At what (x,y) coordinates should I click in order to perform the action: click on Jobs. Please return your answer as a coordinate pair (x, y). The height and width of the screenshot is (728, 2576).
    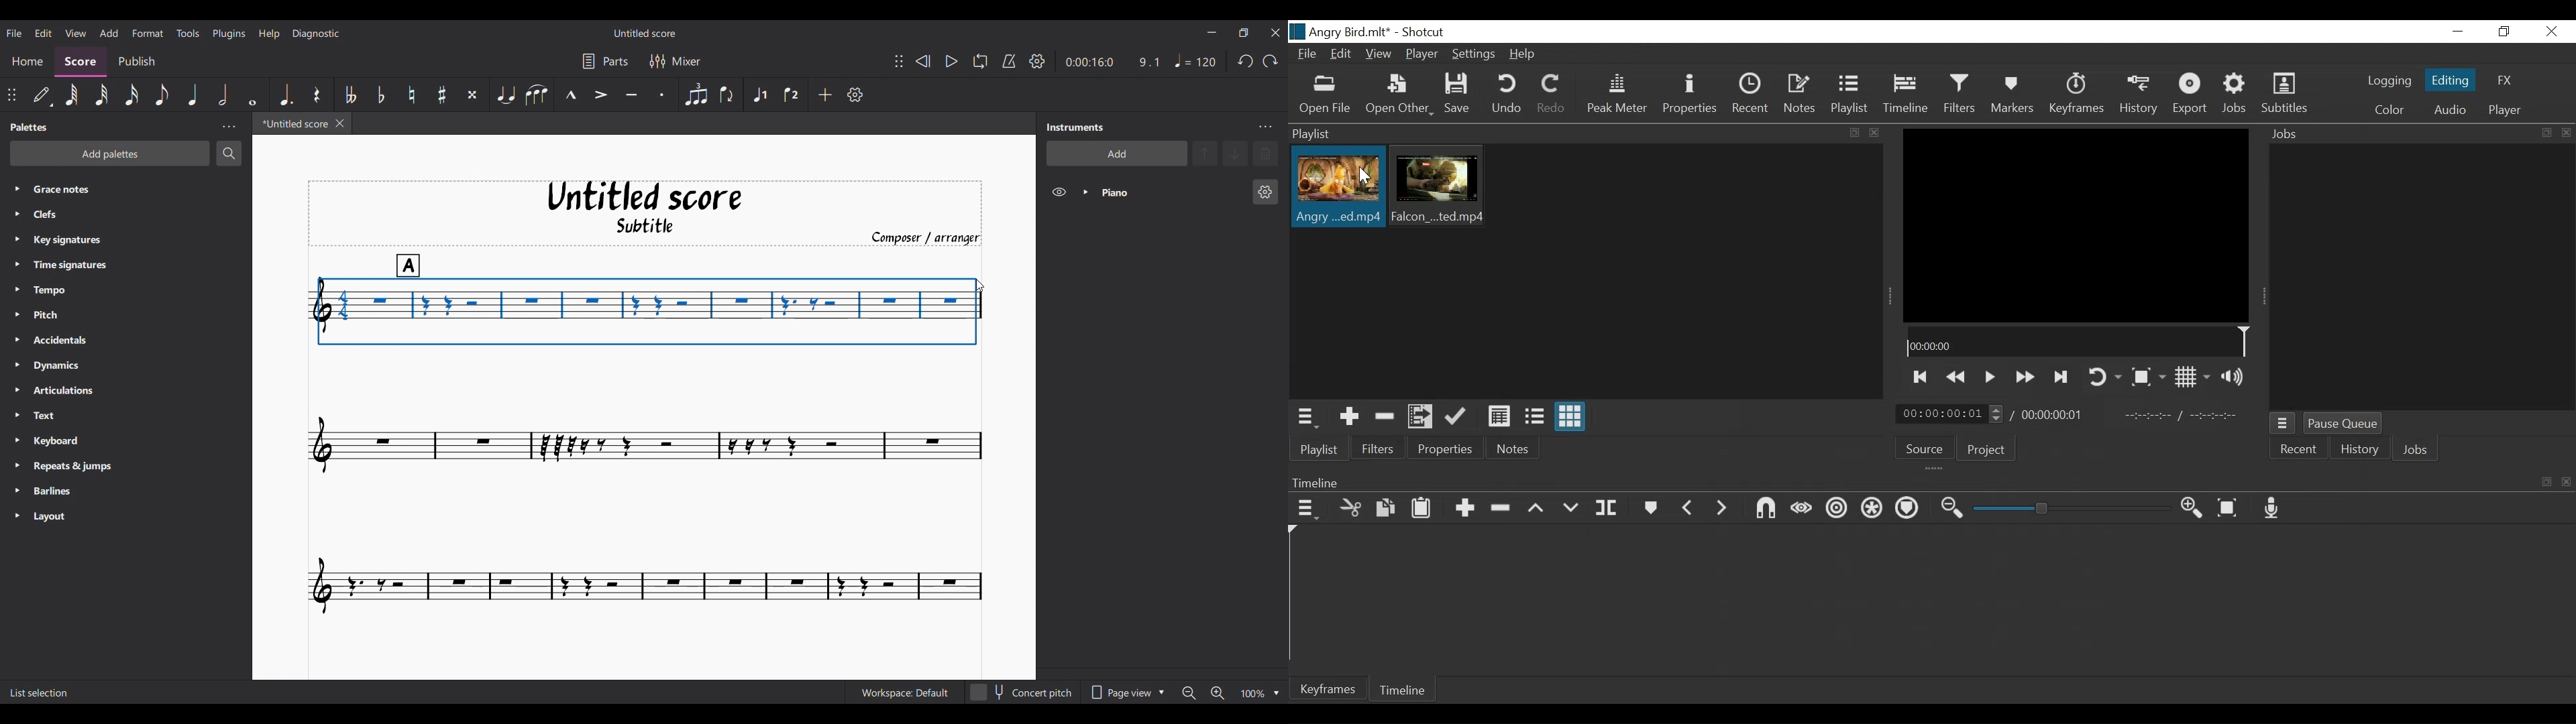
    Looking at the image, I should click on (2418, 135).